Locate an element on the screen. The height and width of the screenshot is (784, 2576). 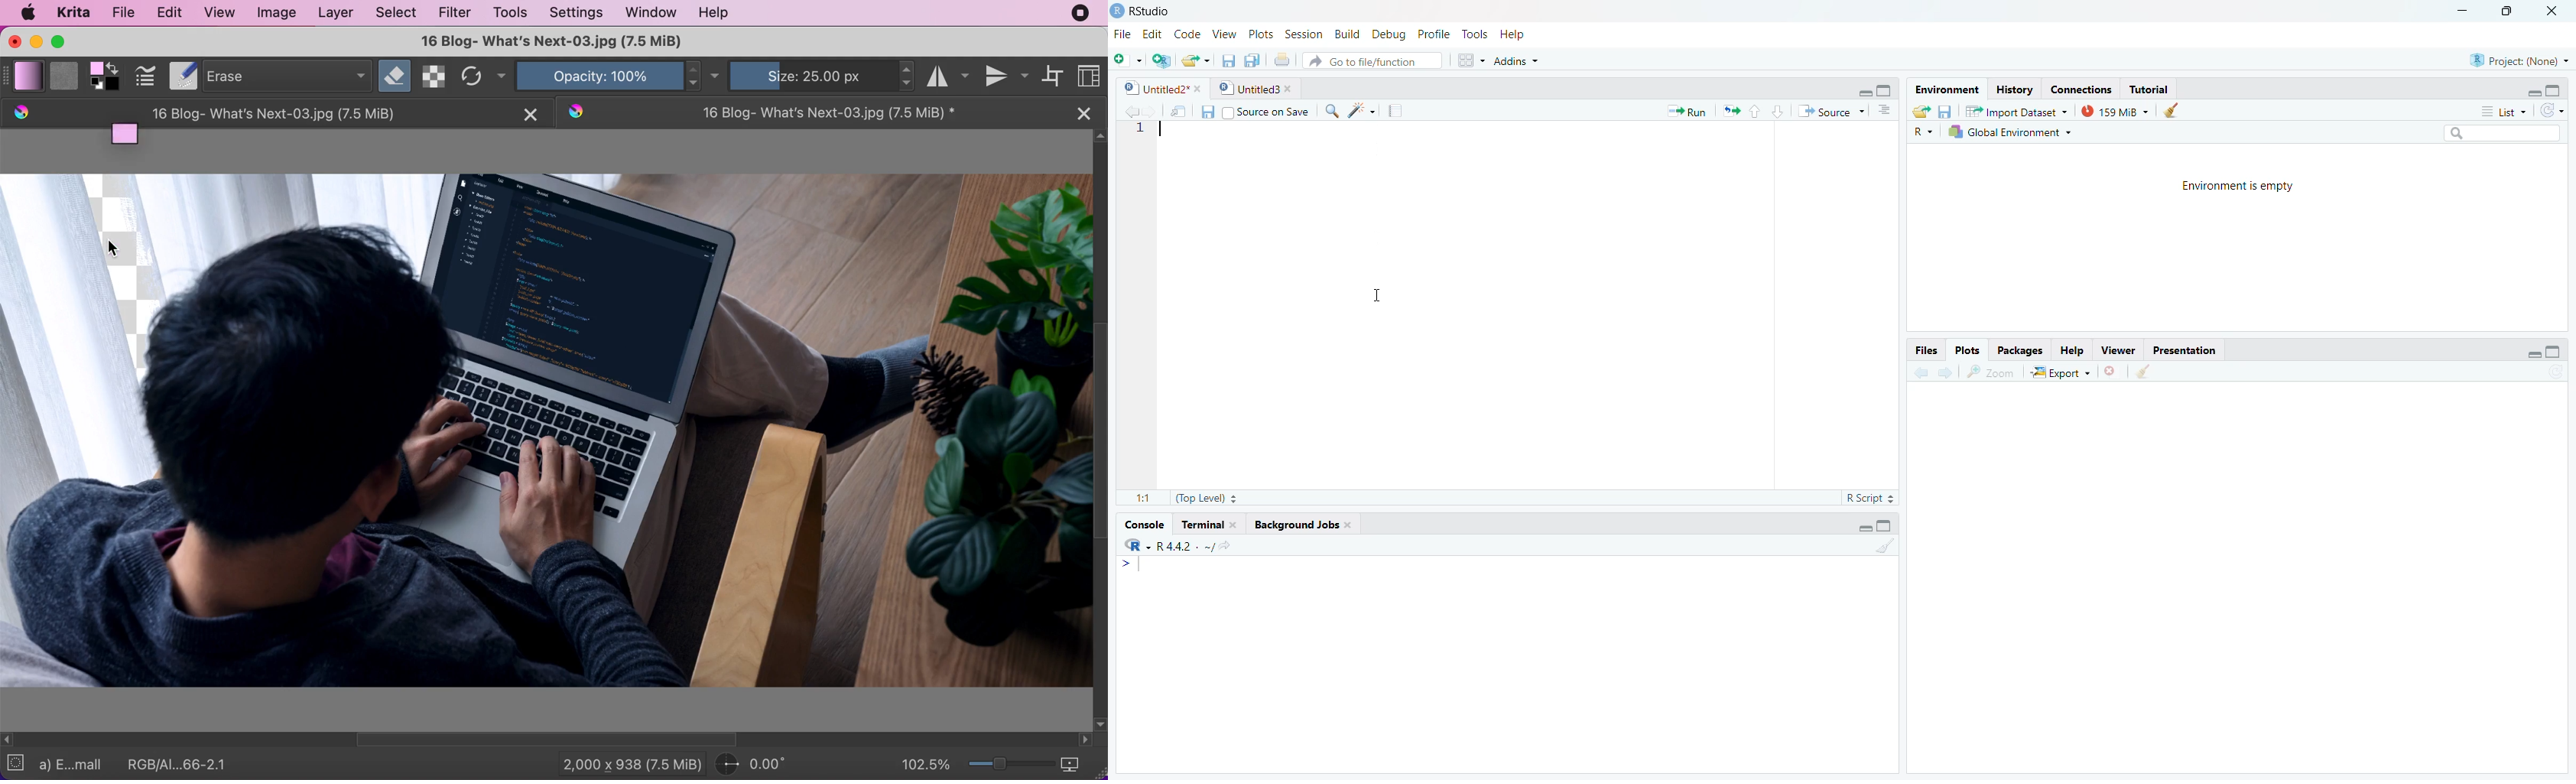
File is located at coordinates (1122, 34).